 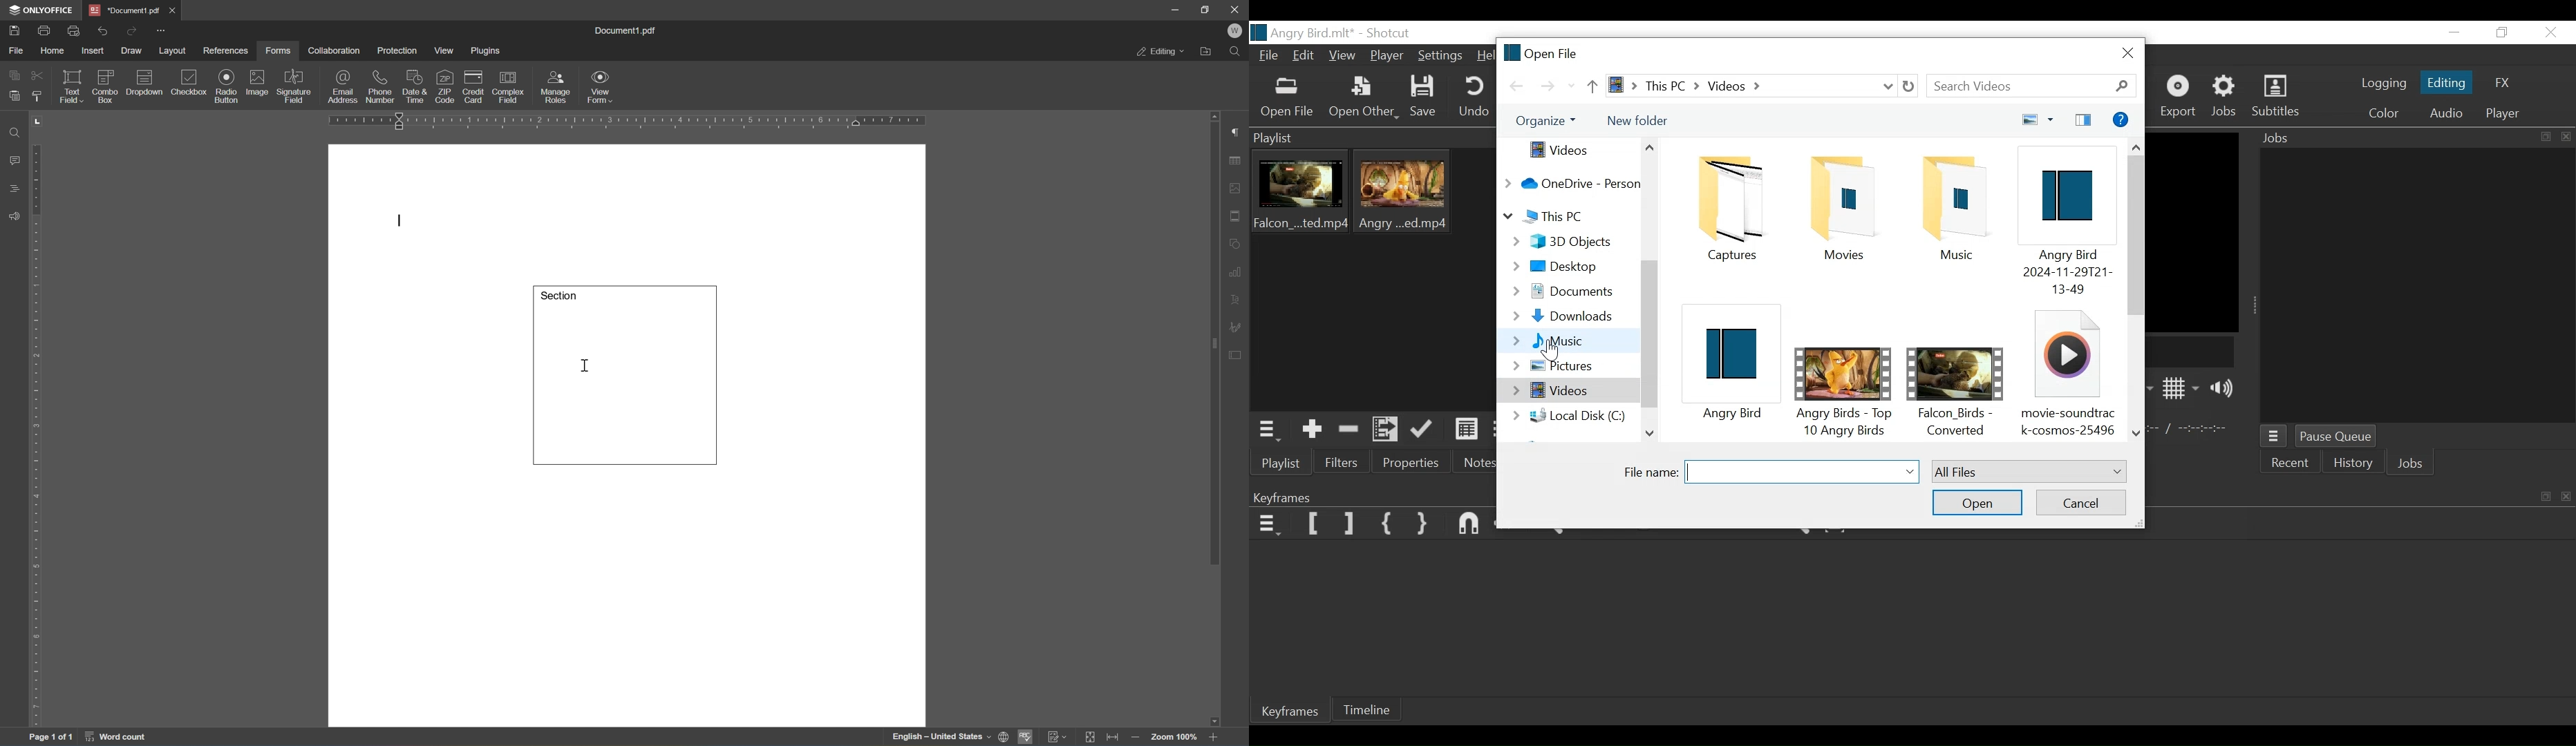 What do you see at coordinates (1408, 195) in the screenshot?
I see `Clip` at bounding box center [1408, 195].